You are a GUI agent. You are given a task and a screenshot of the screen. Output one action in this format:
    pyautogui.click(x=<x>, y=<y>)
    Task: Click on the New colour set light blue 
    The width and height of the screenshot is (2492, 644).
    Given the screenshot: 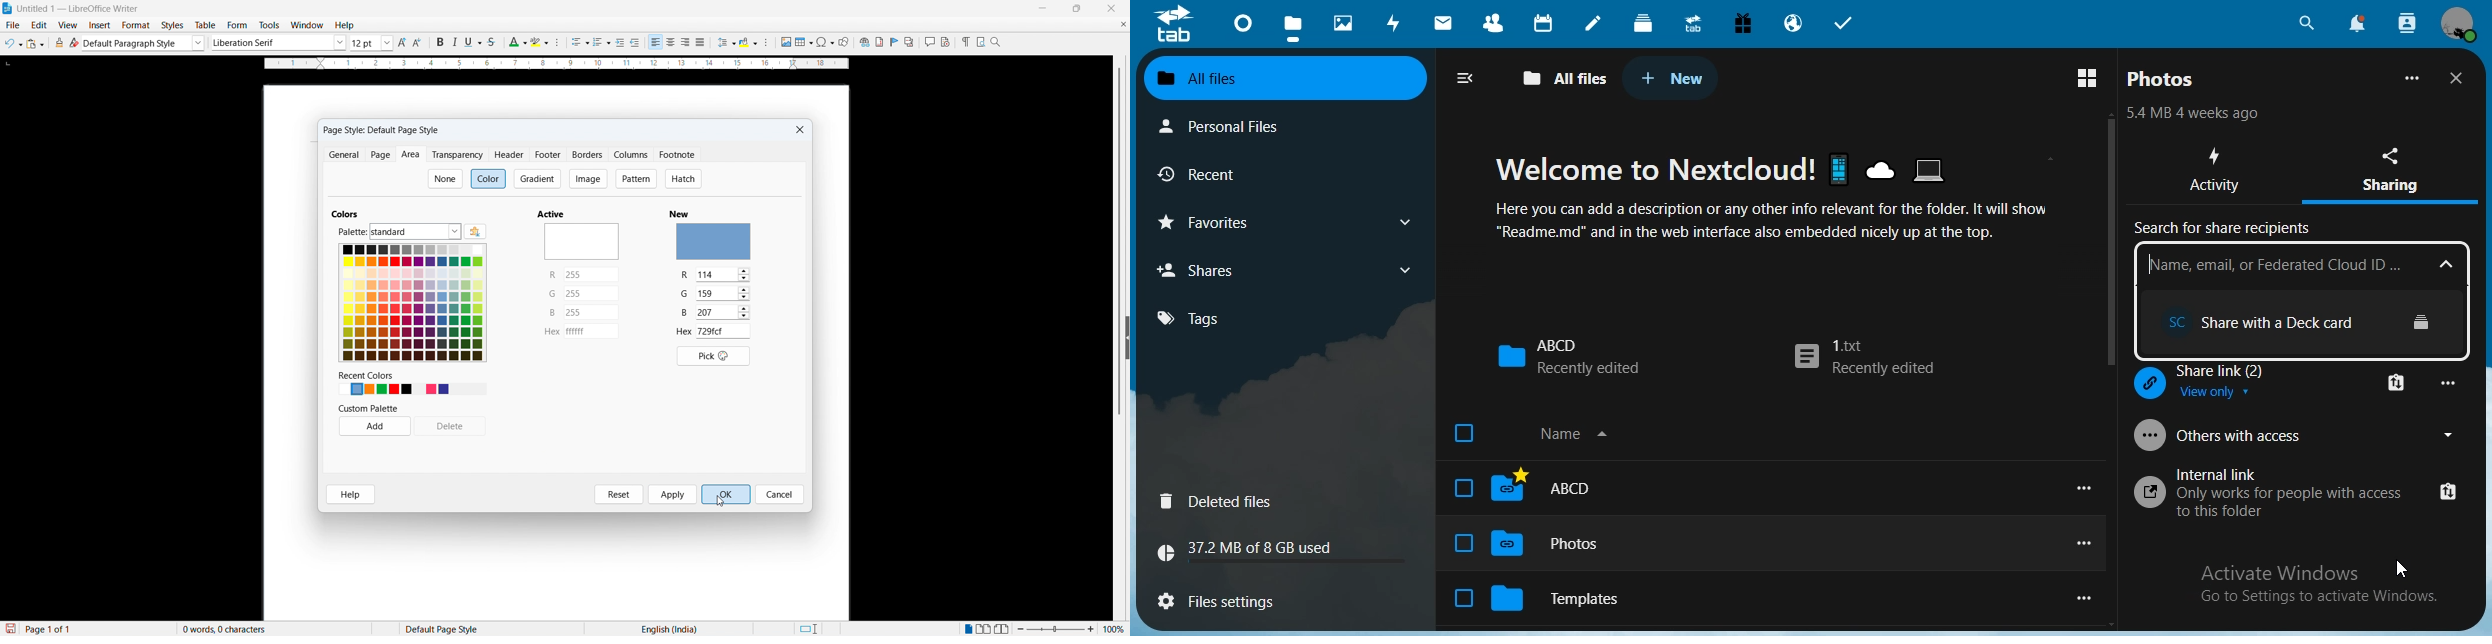 What is the action you would take?
    pyautogui.click(x=358, y=389)
    